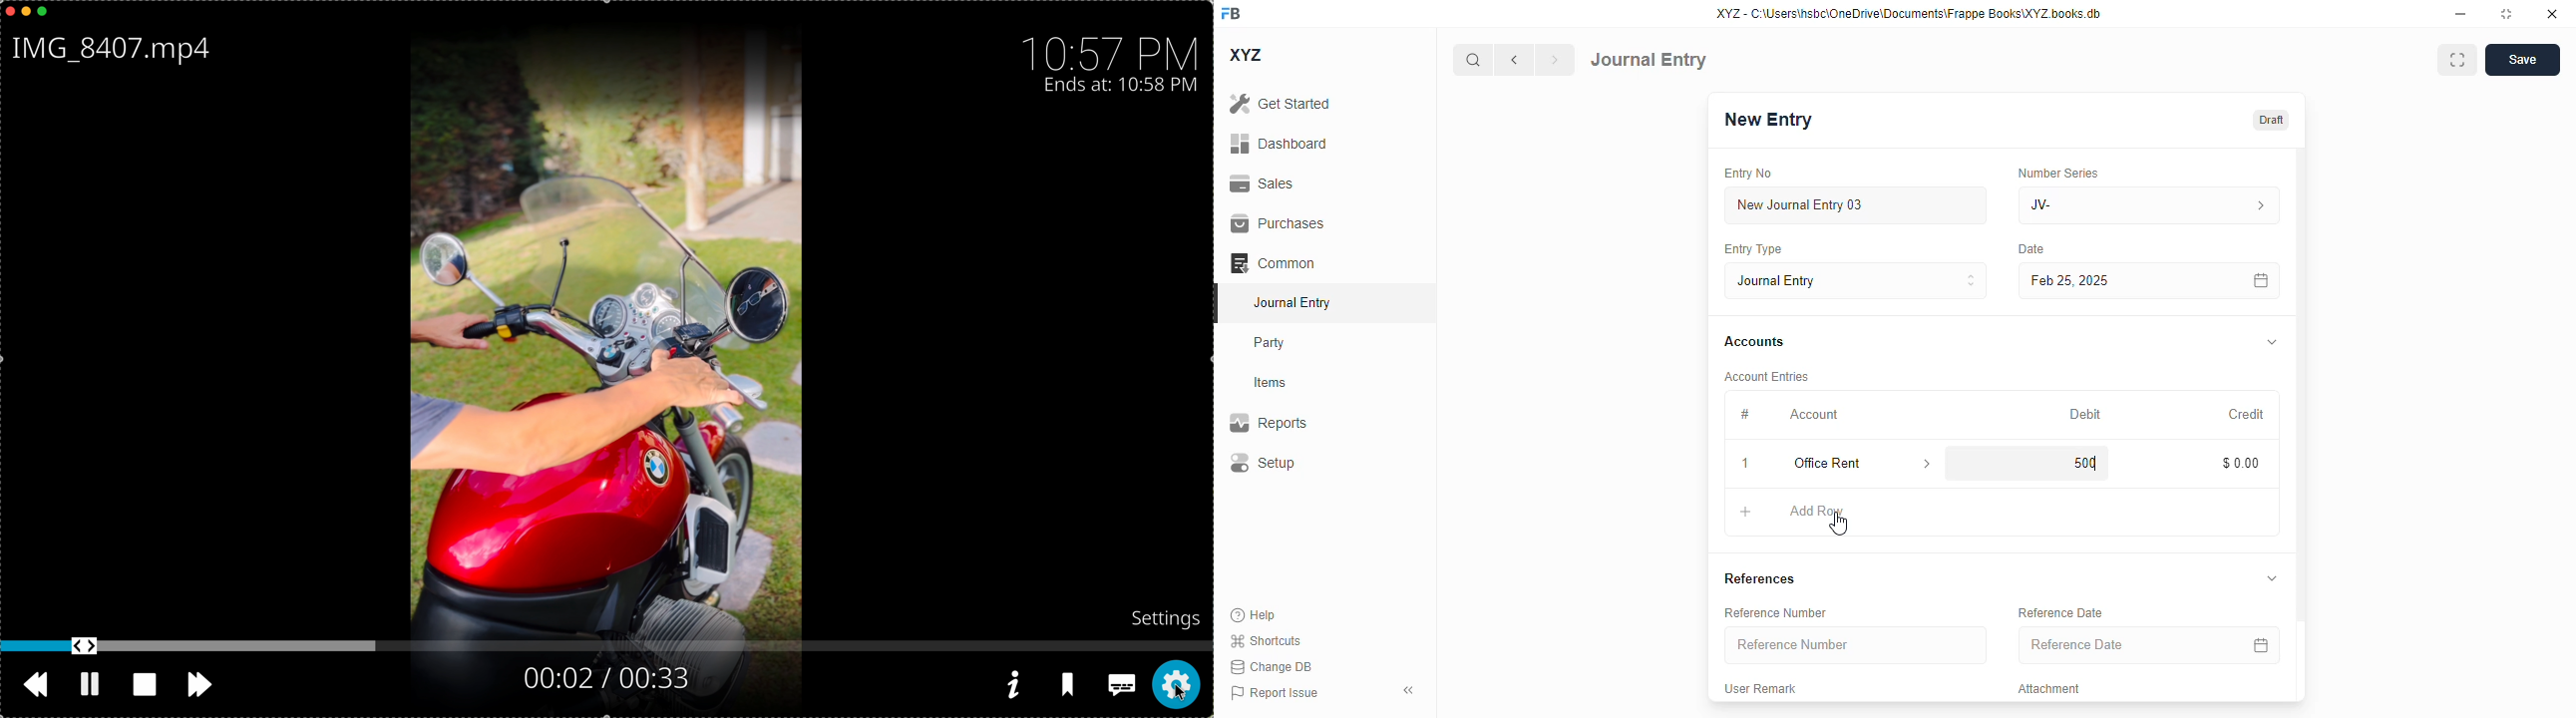 This screenshot has height=728, width=2576. I want to click on get started, so click(1280, 103).